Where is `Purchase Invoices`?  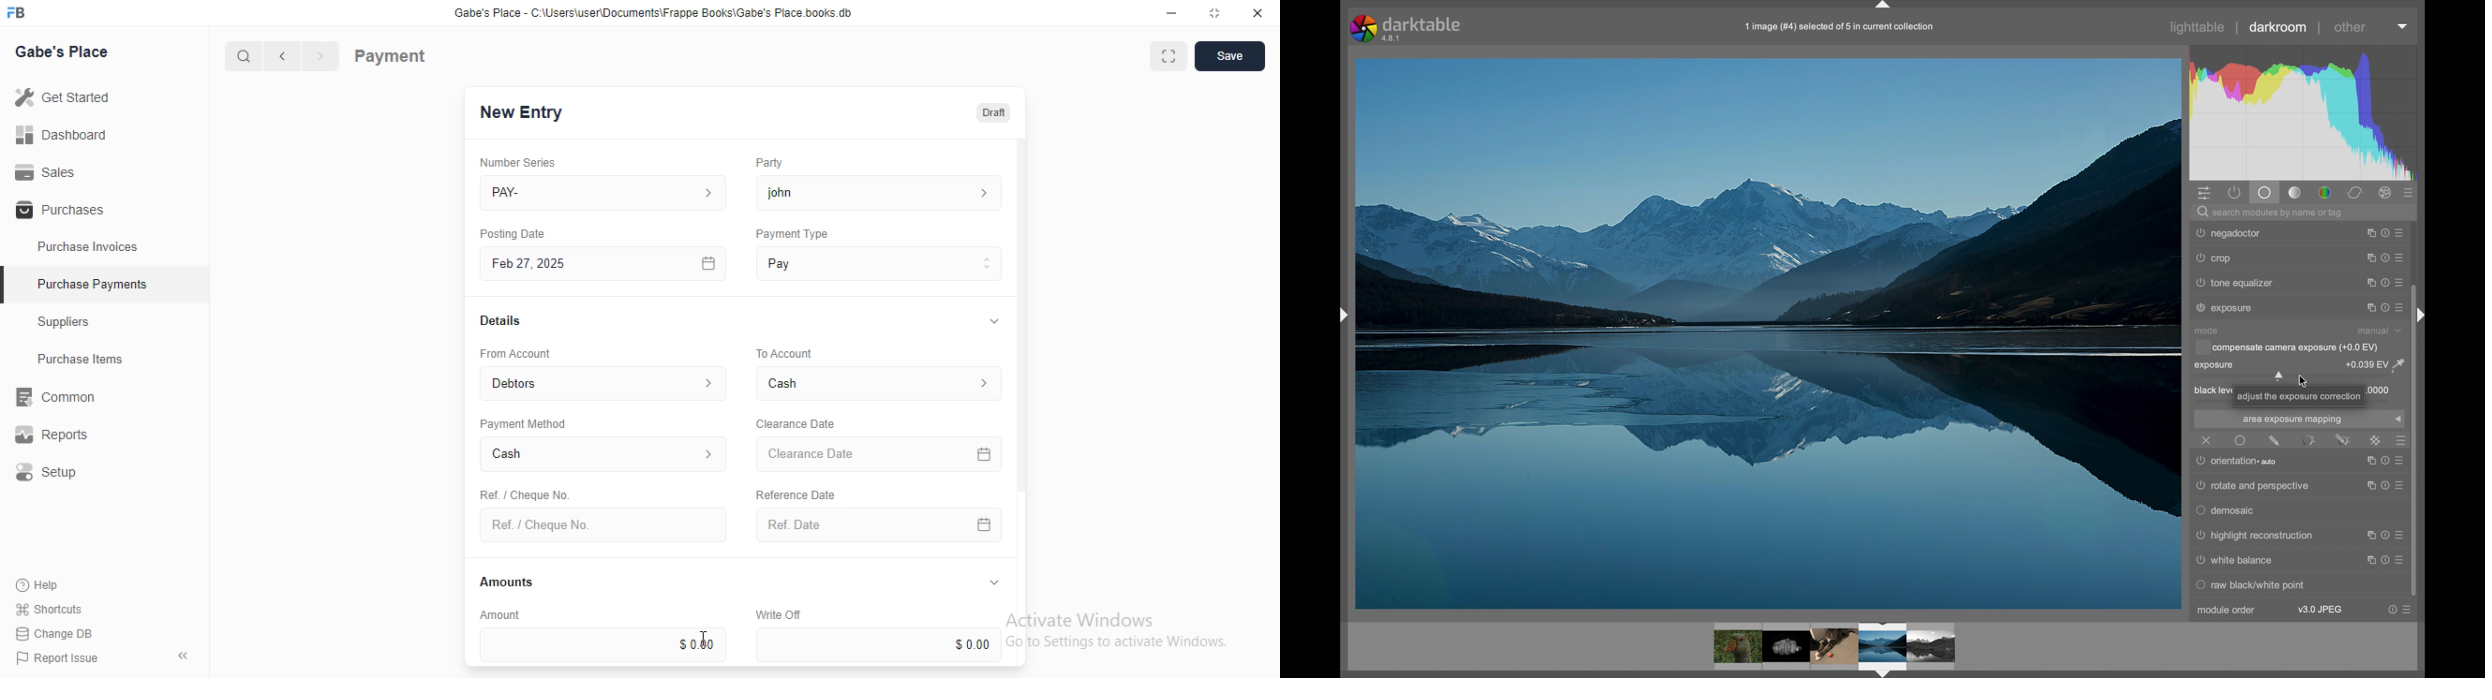
Purchase Invoices is located at coordinates (88, 247).